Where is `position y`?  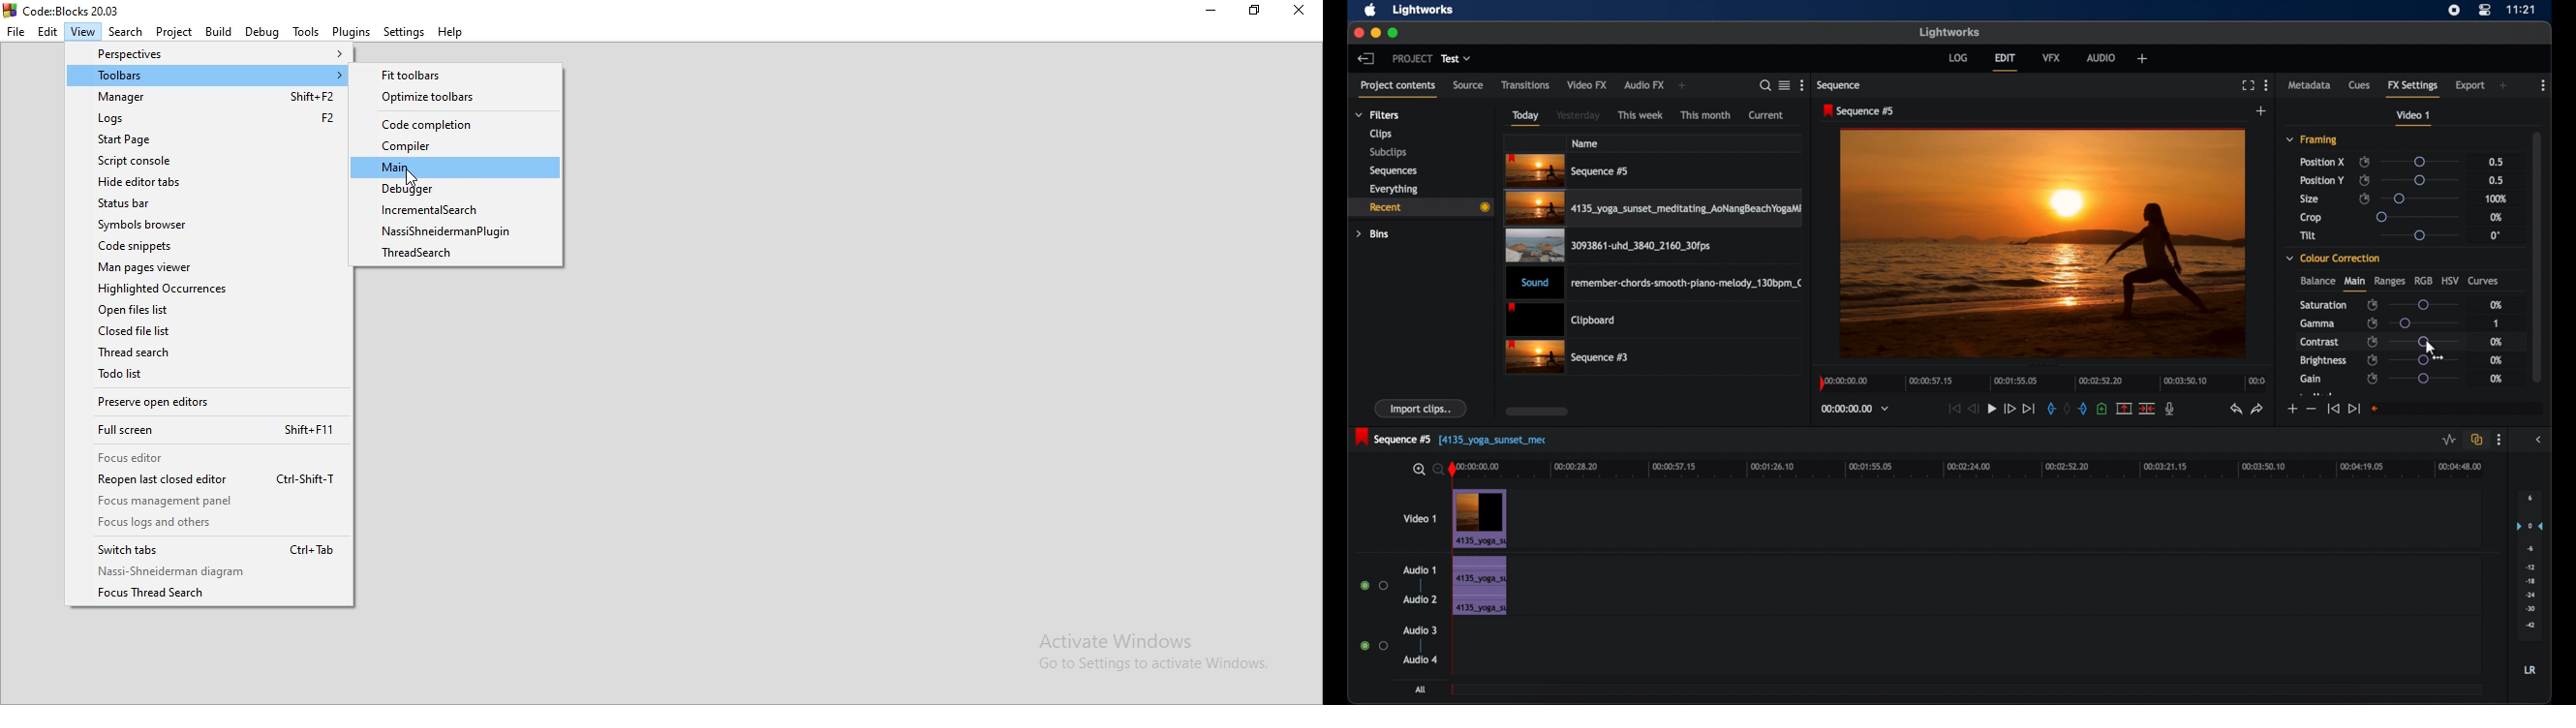 position y is located at coordinates (2322, 180).